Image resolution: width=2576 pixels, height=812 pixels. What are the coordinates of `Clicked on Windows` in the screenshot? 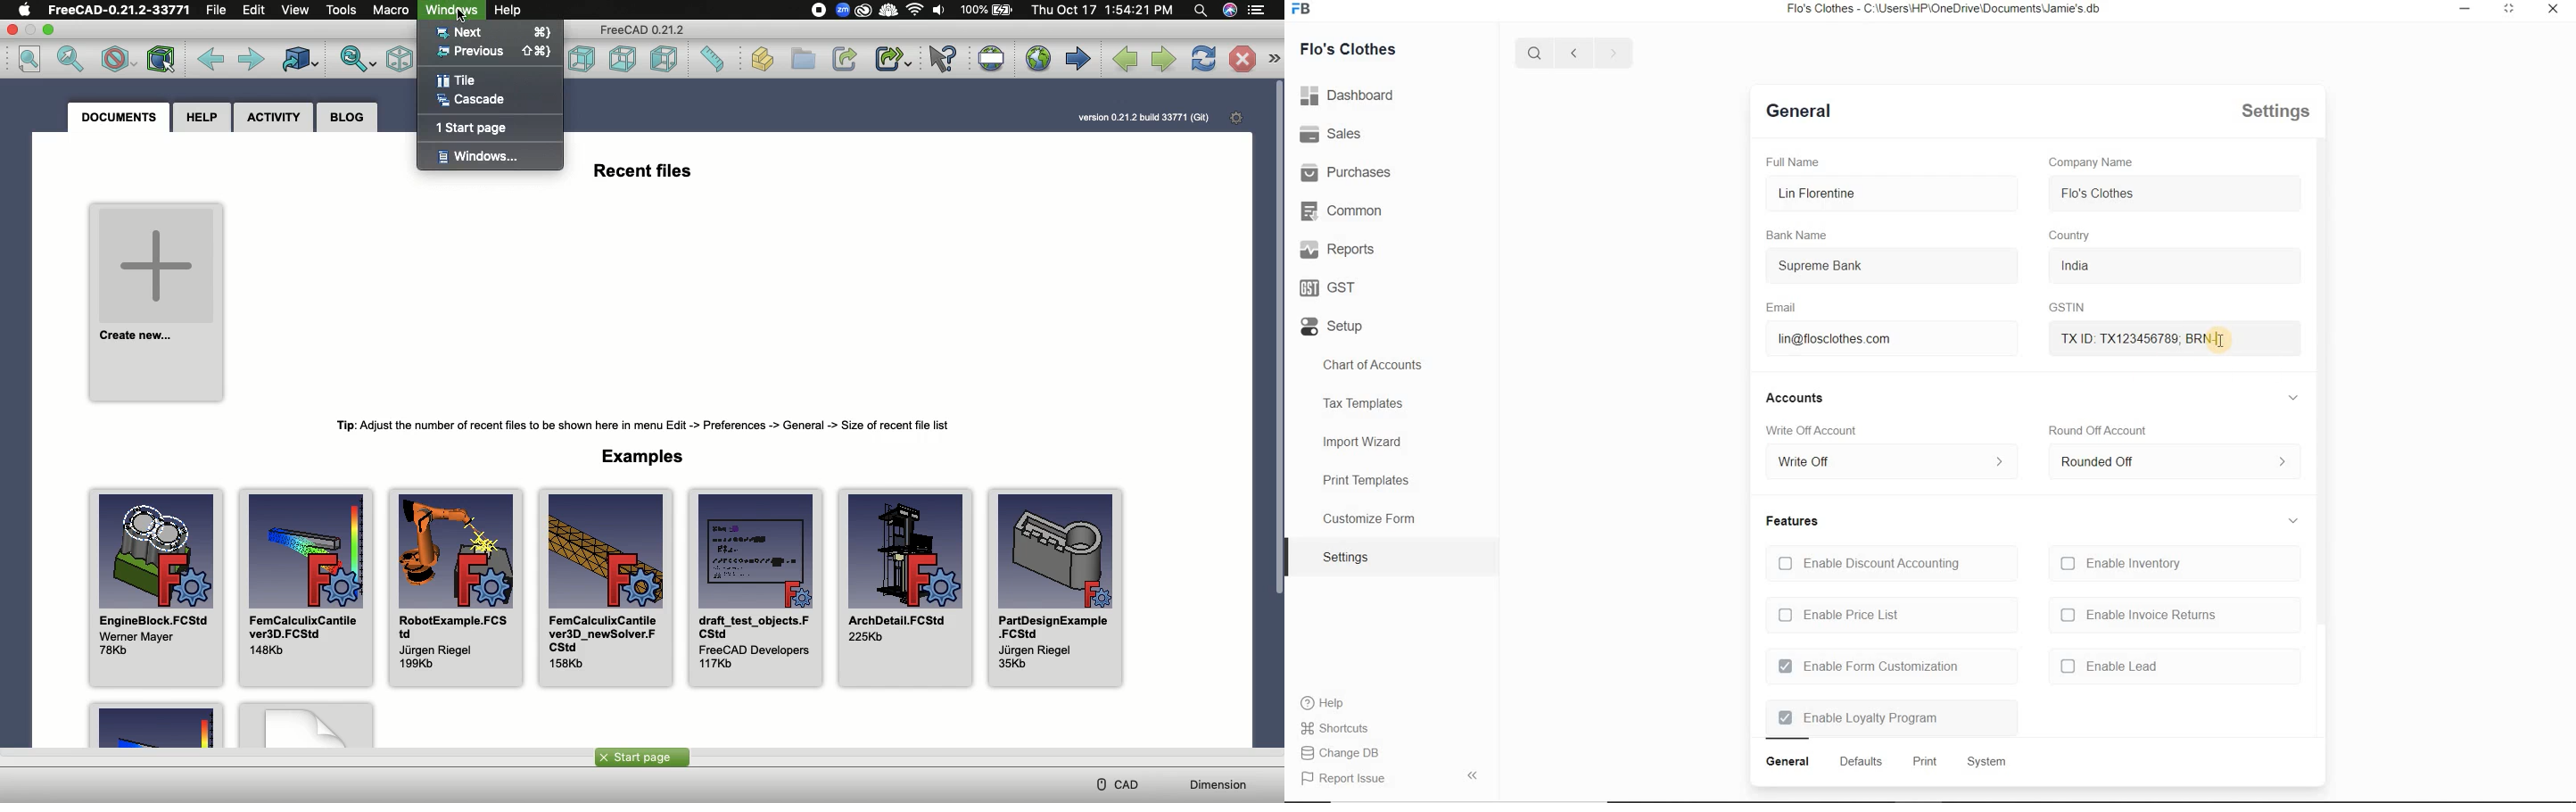 It's located at (453, 12).